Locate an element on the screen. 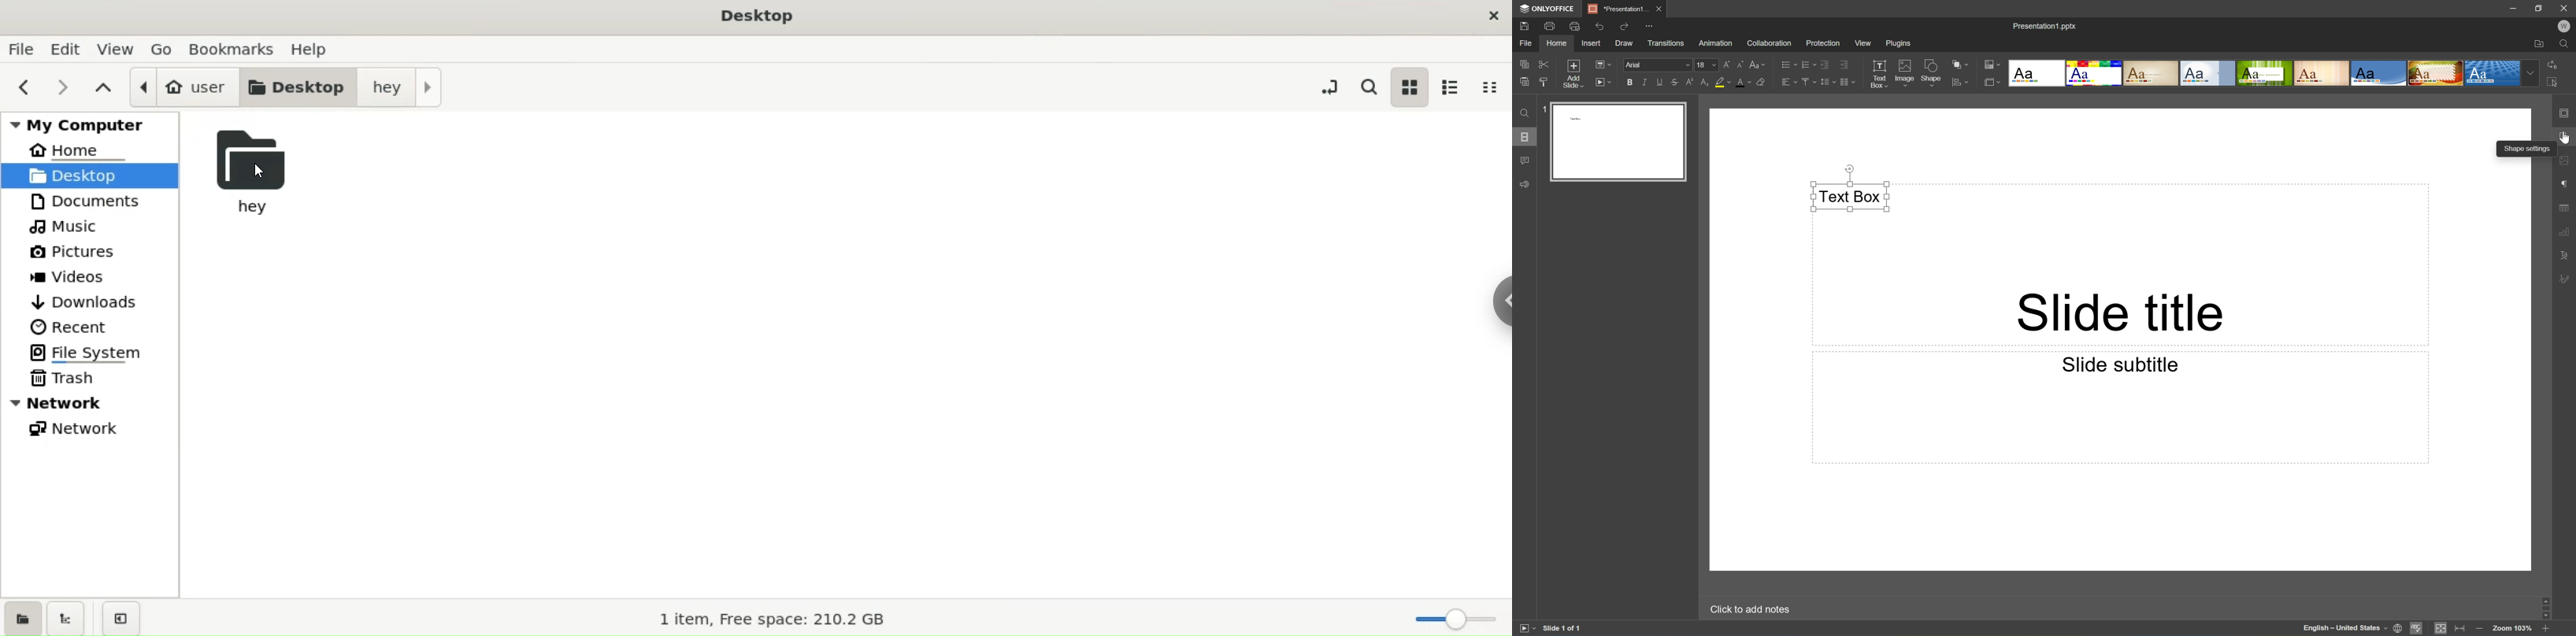 The image size is (2576, 644). Scroll Bar is located at coordinates (2548, 606).